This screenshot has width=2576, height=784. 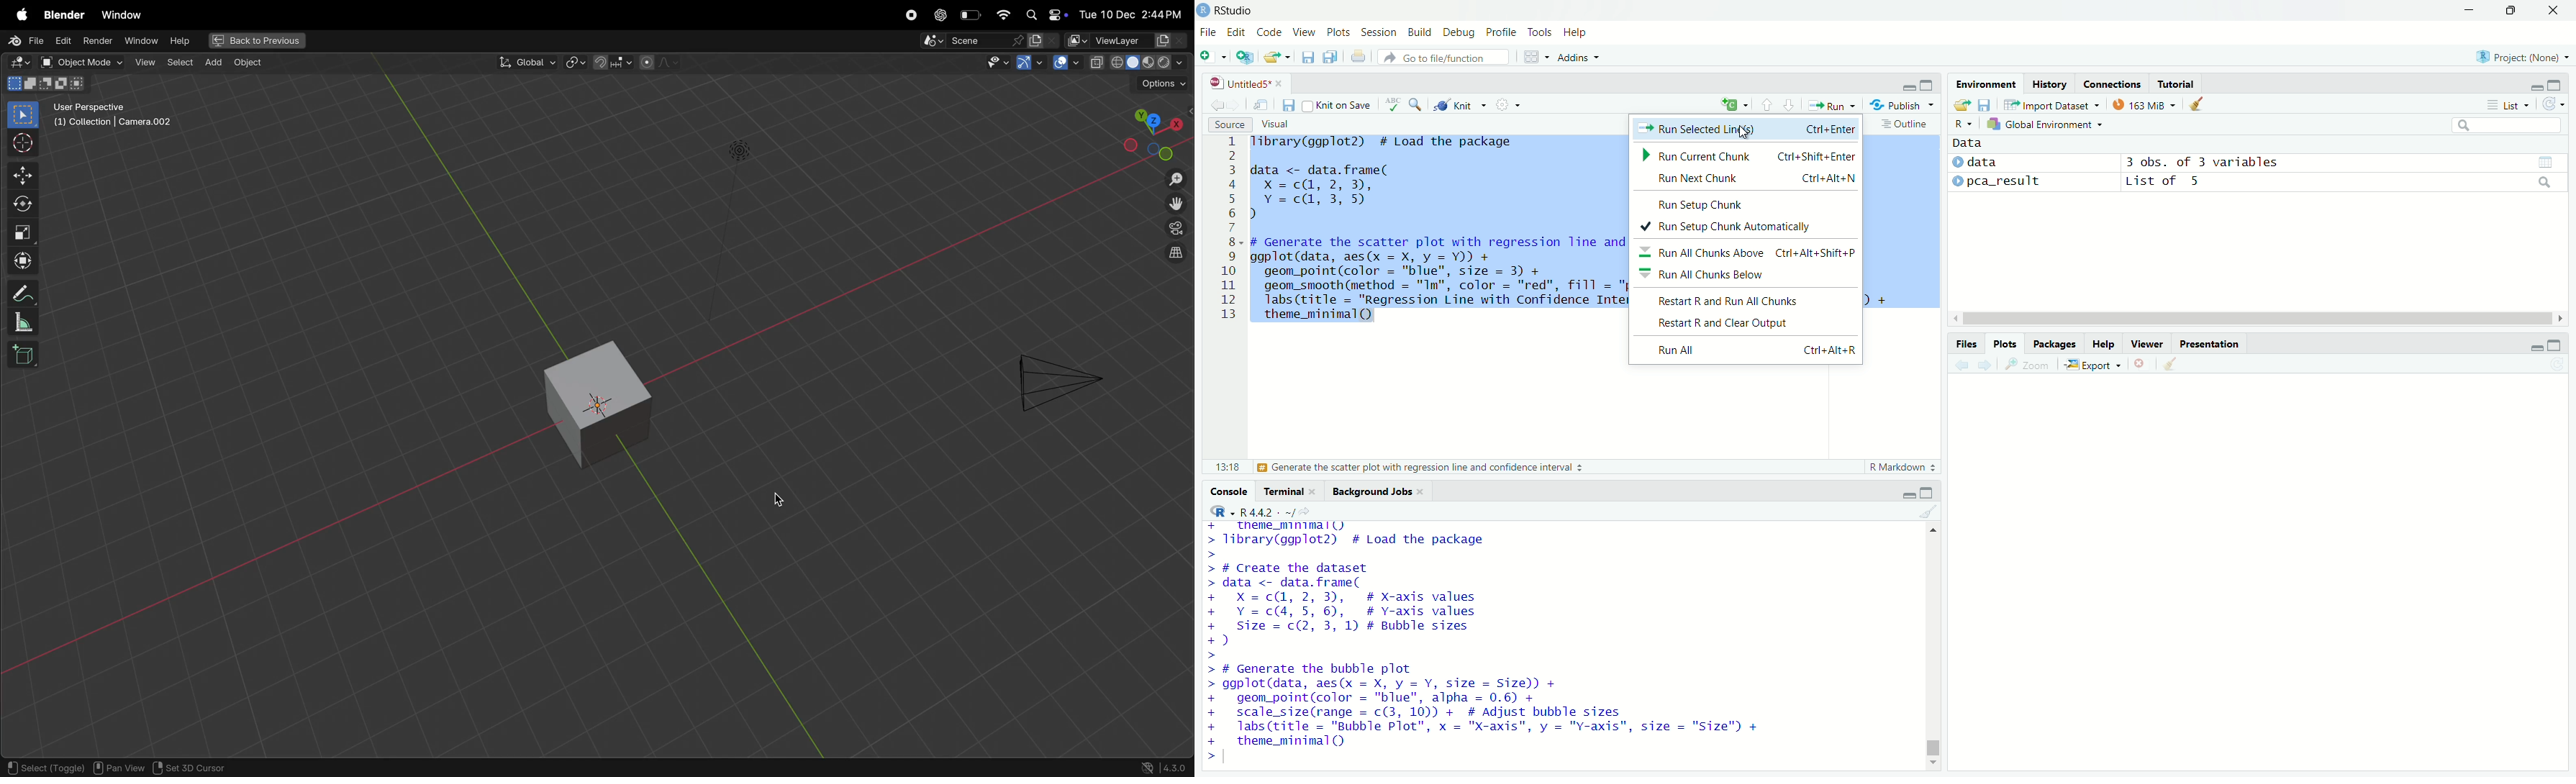 I want to click on minimize, so click(x=2534, y=345).